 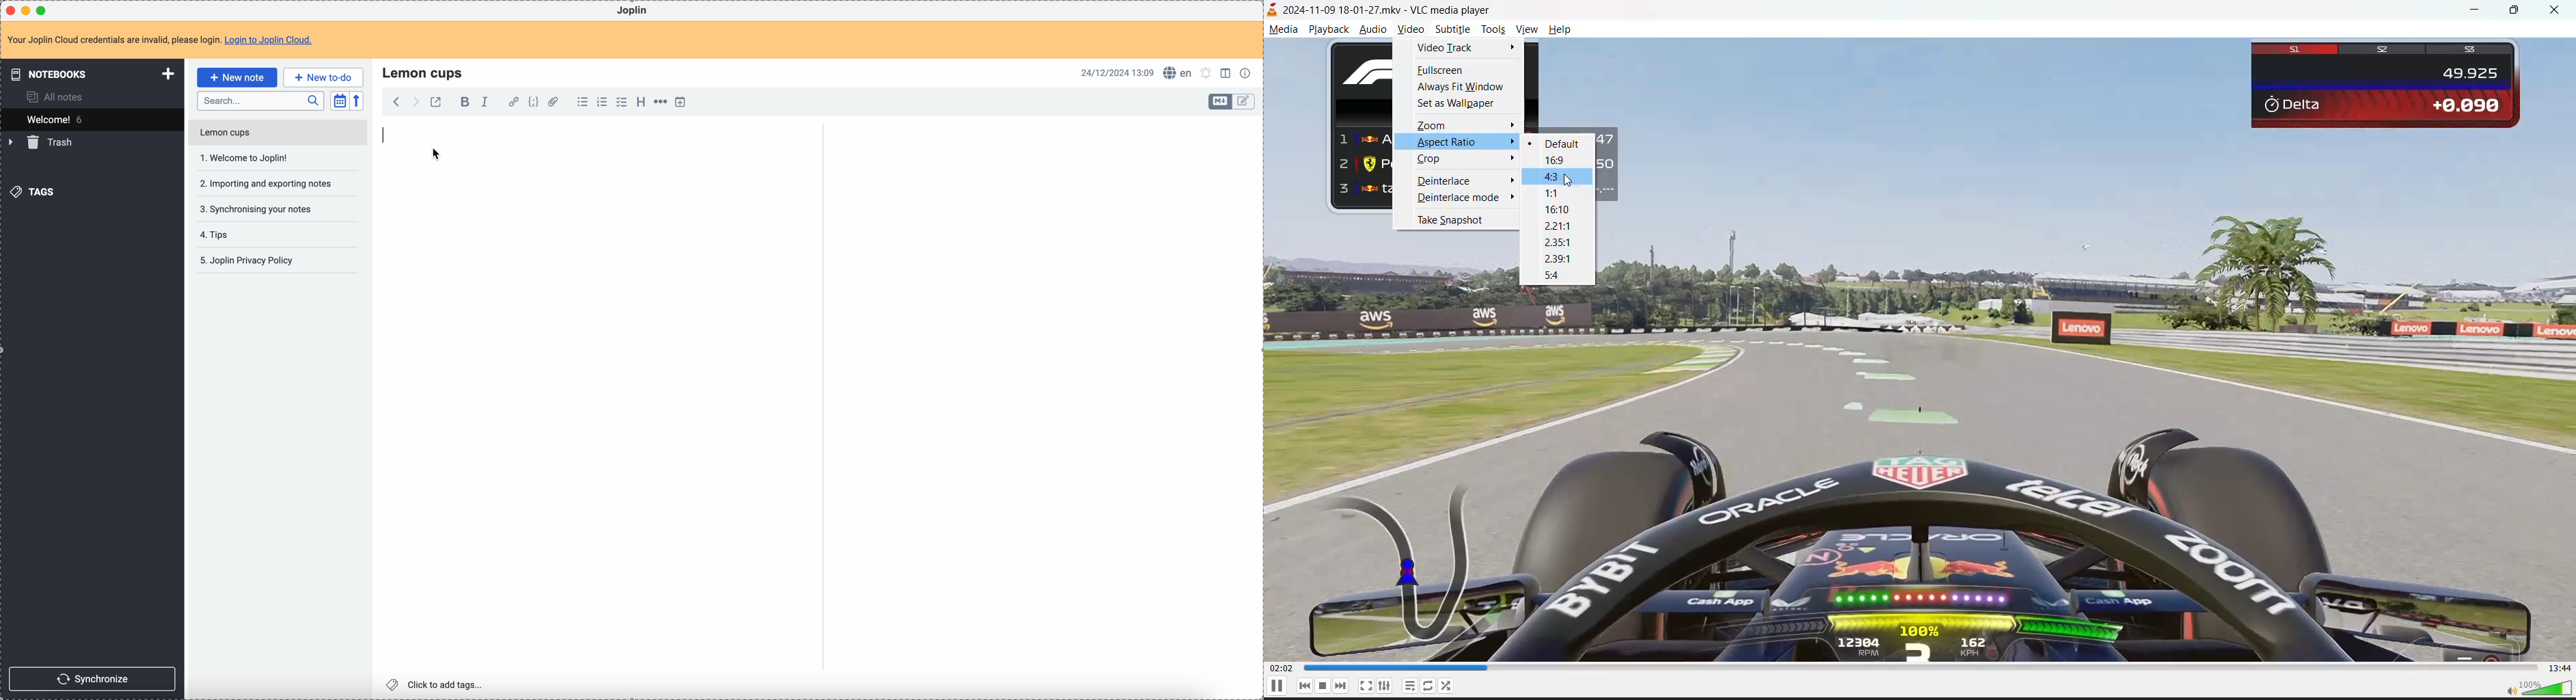 I want to click on close, so click(x=2551, y=12).